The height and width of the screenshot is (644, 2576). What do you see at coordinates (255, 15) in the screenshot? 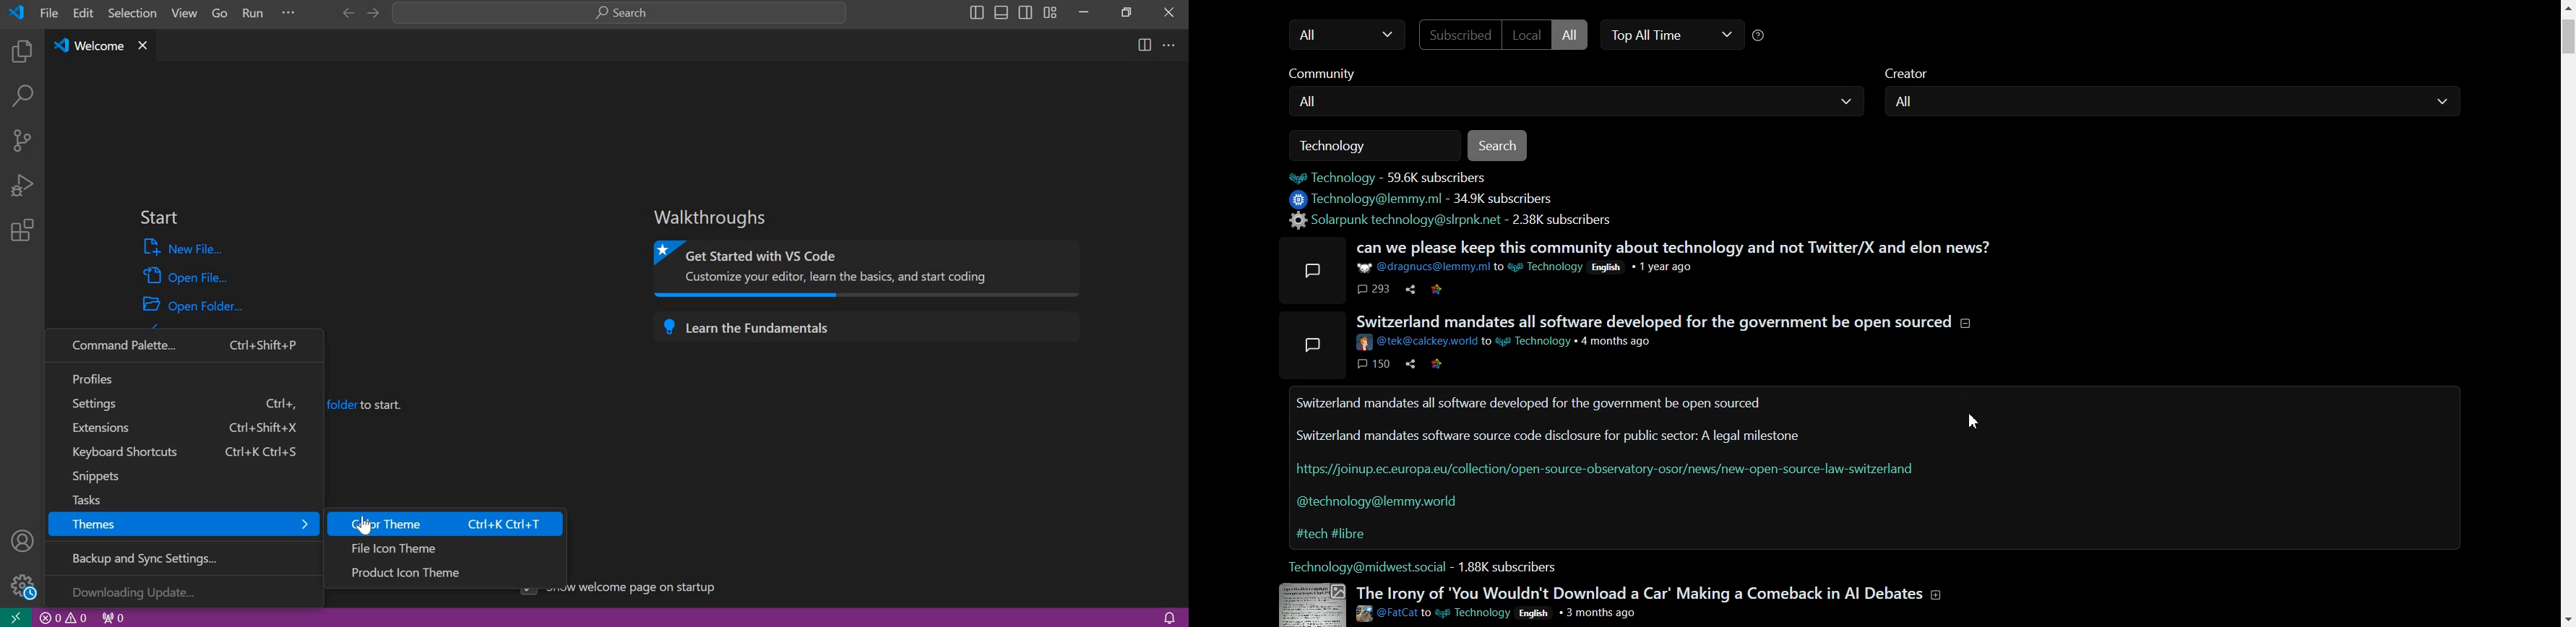
I see `run` at bounding box center [255, 15].